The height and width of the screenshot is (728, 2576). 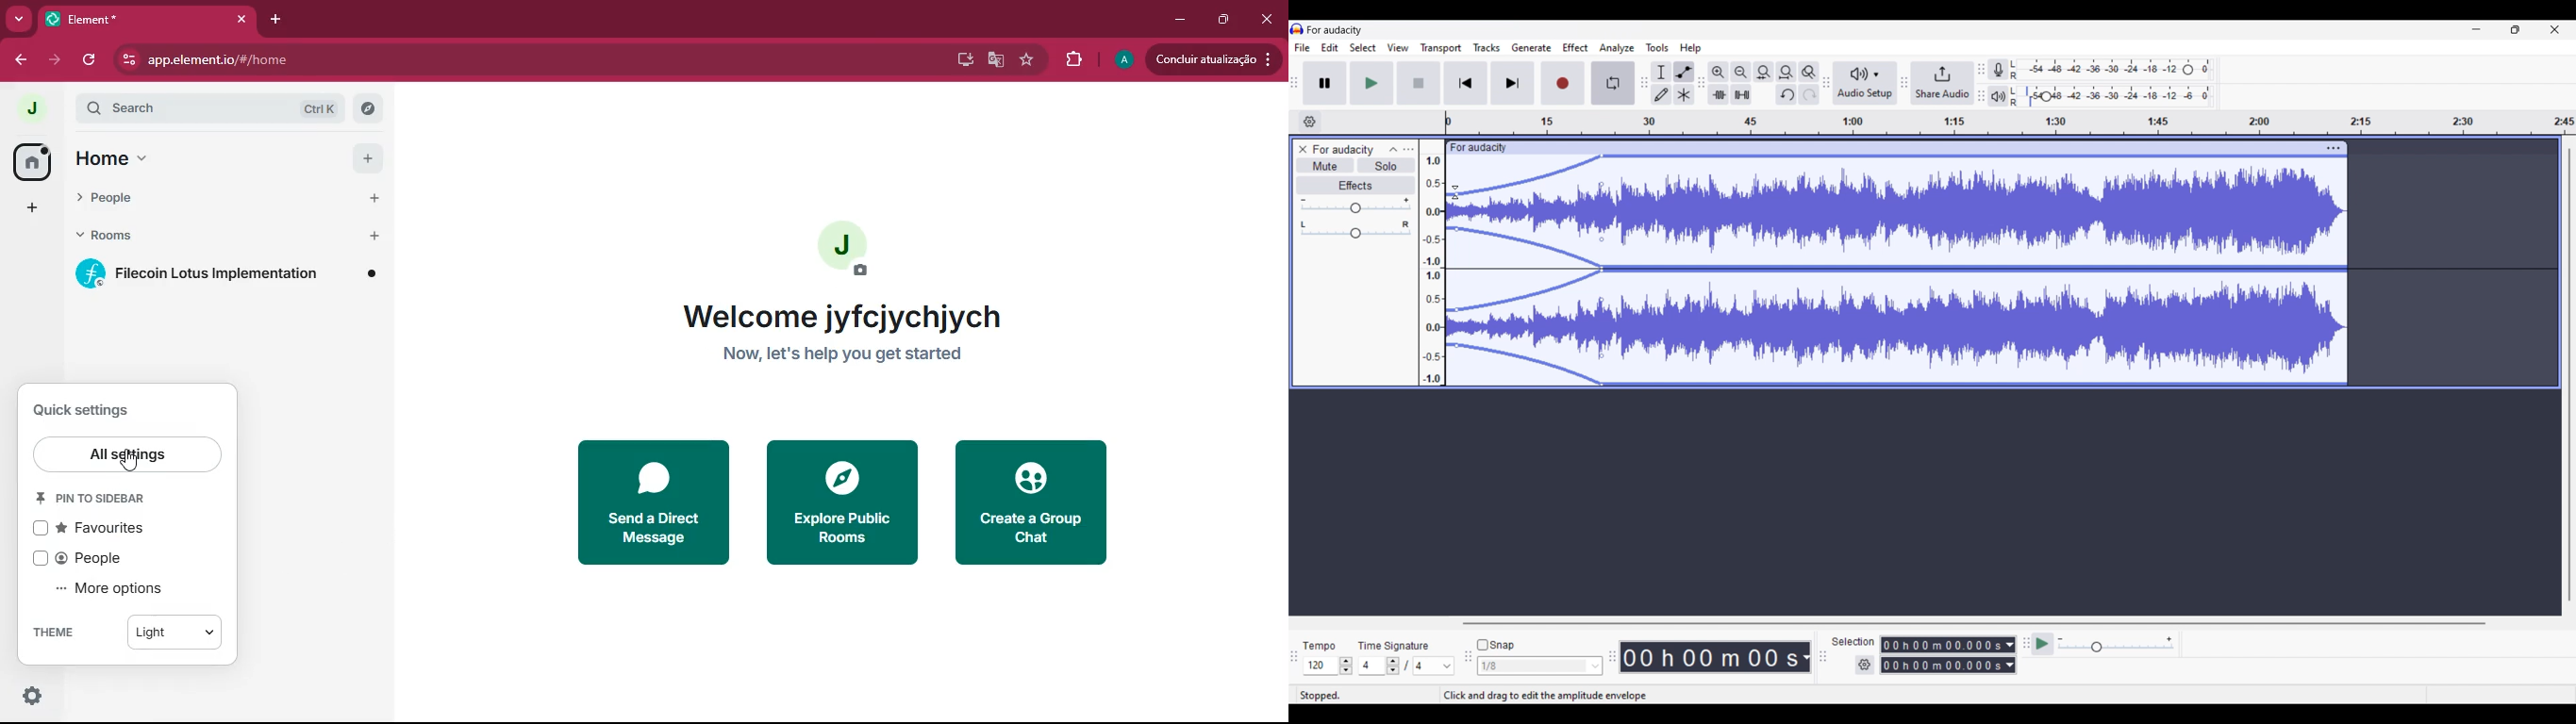 I want to click on Duration measurement options, so click(x=1806, y=658).